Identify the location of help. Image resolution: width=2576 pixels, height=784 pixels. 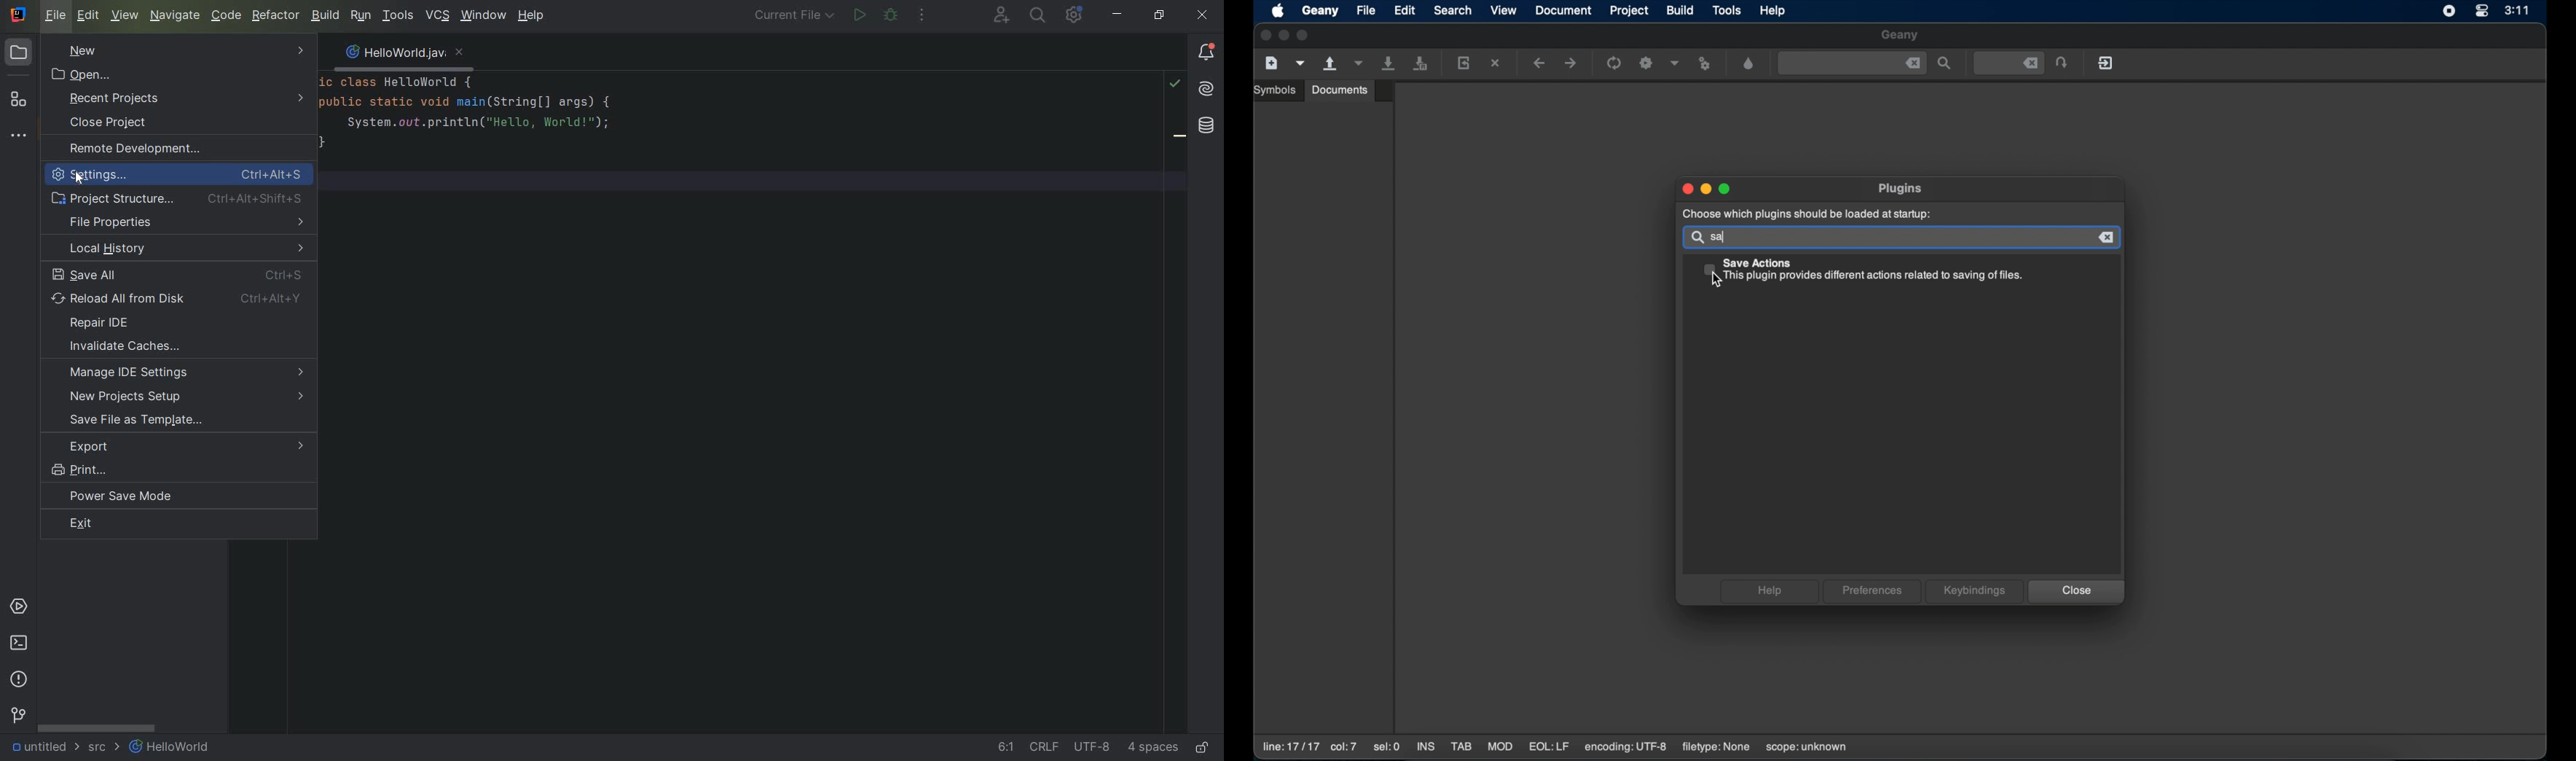
(1774, 11).